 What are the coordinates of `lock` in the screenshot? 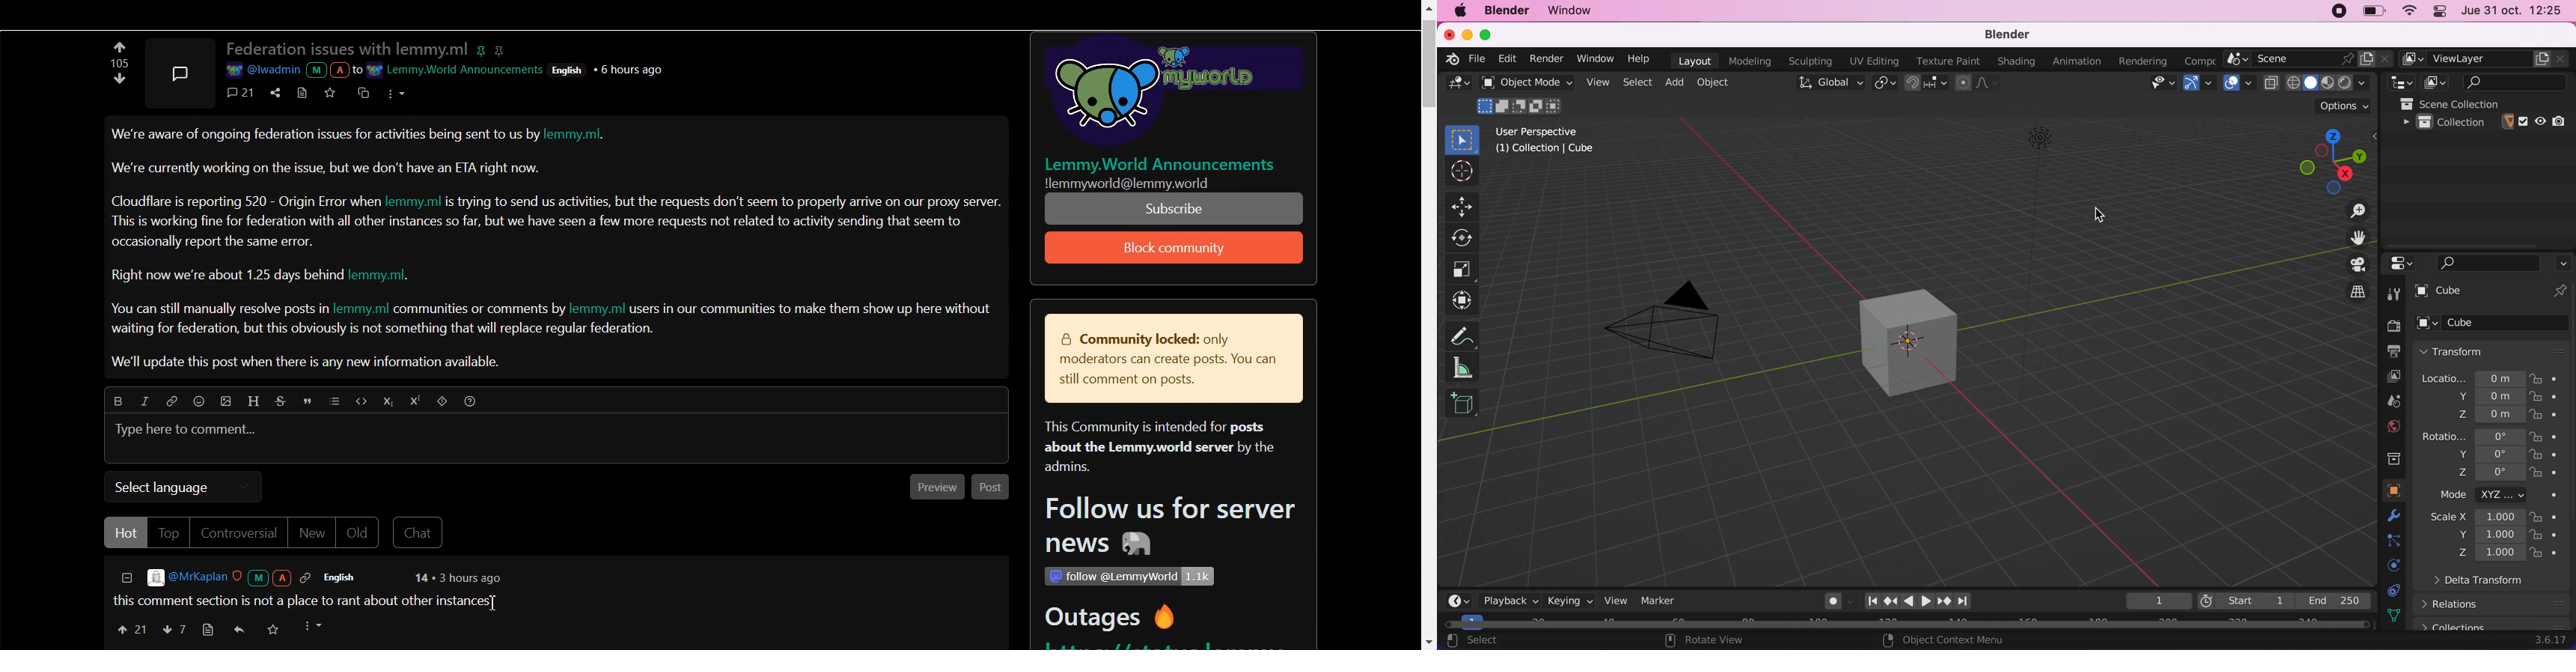 It's located at (2553, 536).